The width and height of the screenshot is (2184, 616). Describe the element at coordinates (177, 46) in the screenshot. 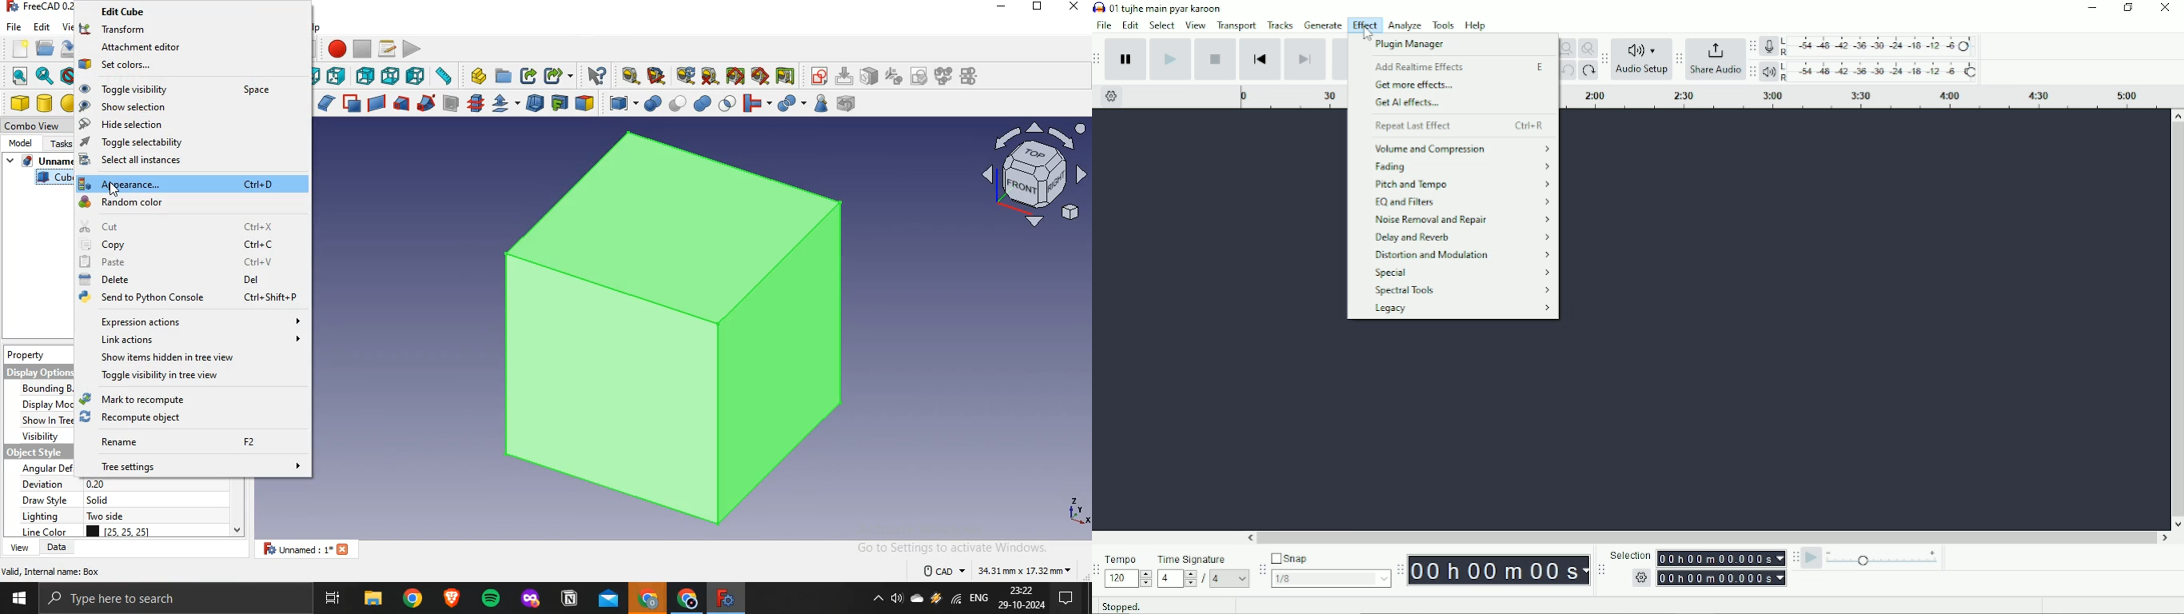

I see `attachment editor` at that location.